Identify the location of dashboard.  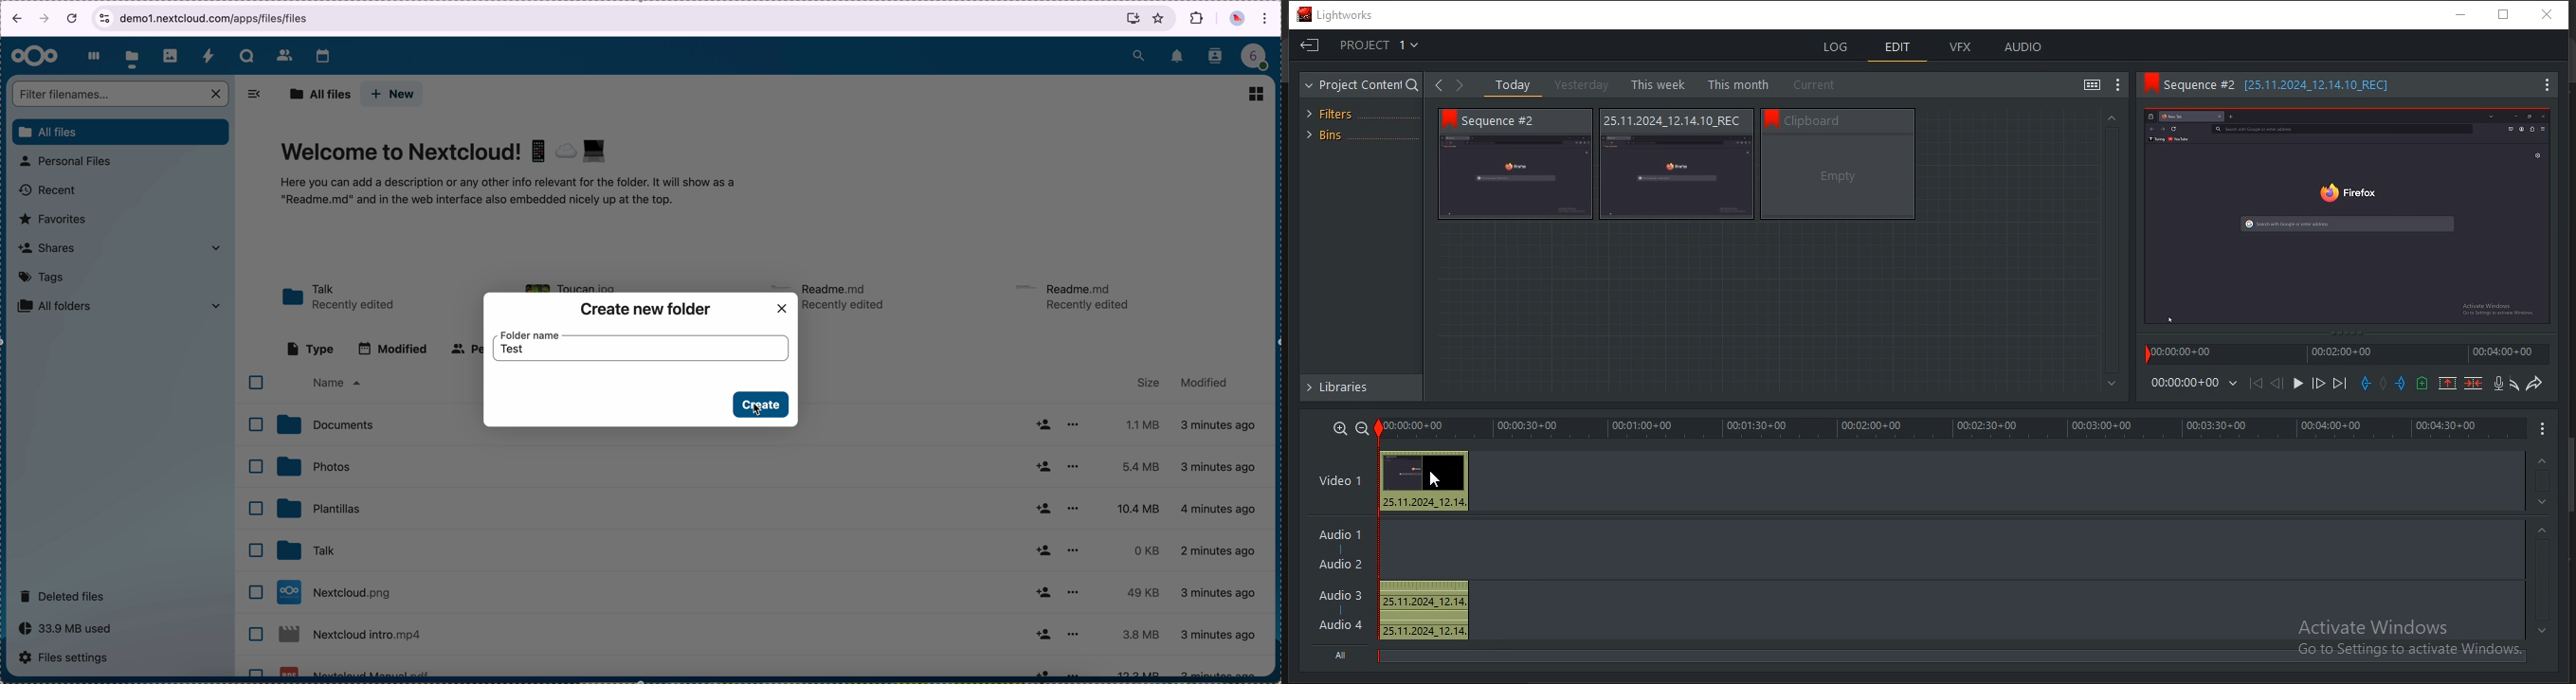
(91, 56).